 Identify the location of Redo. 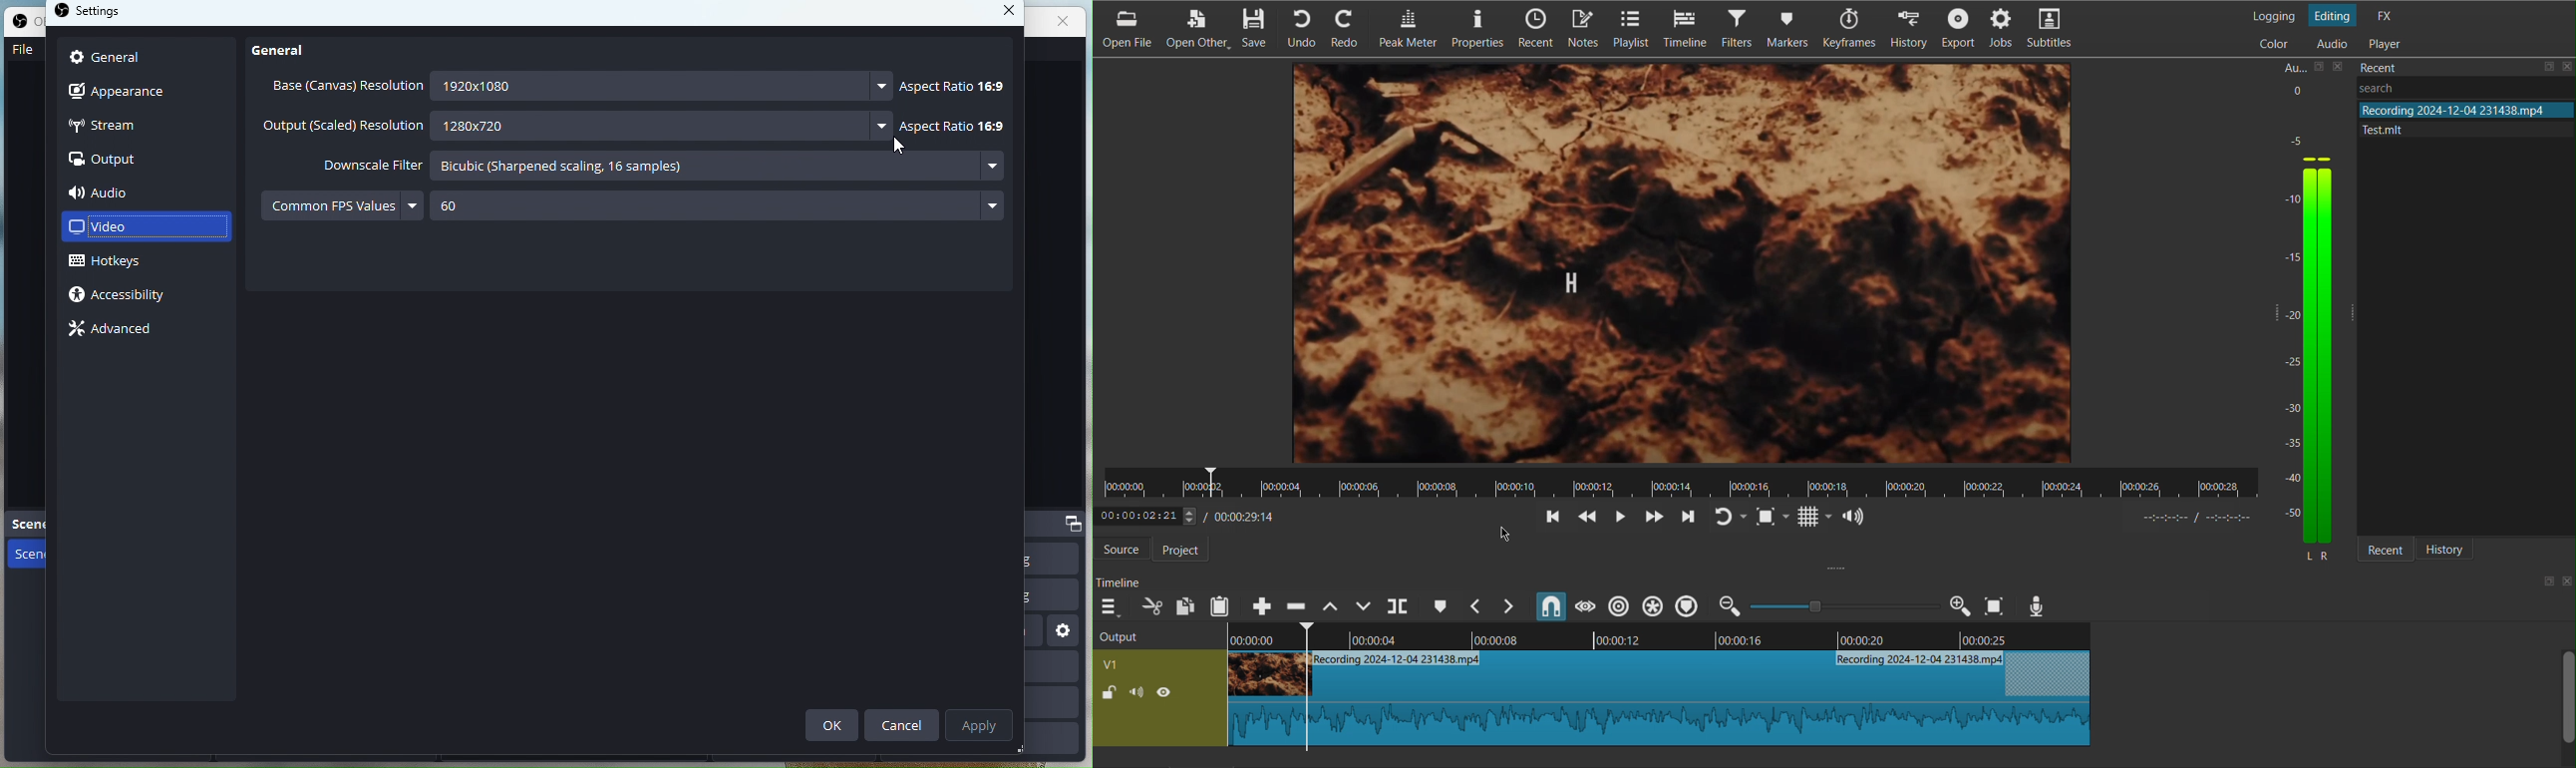
(1727, 517).